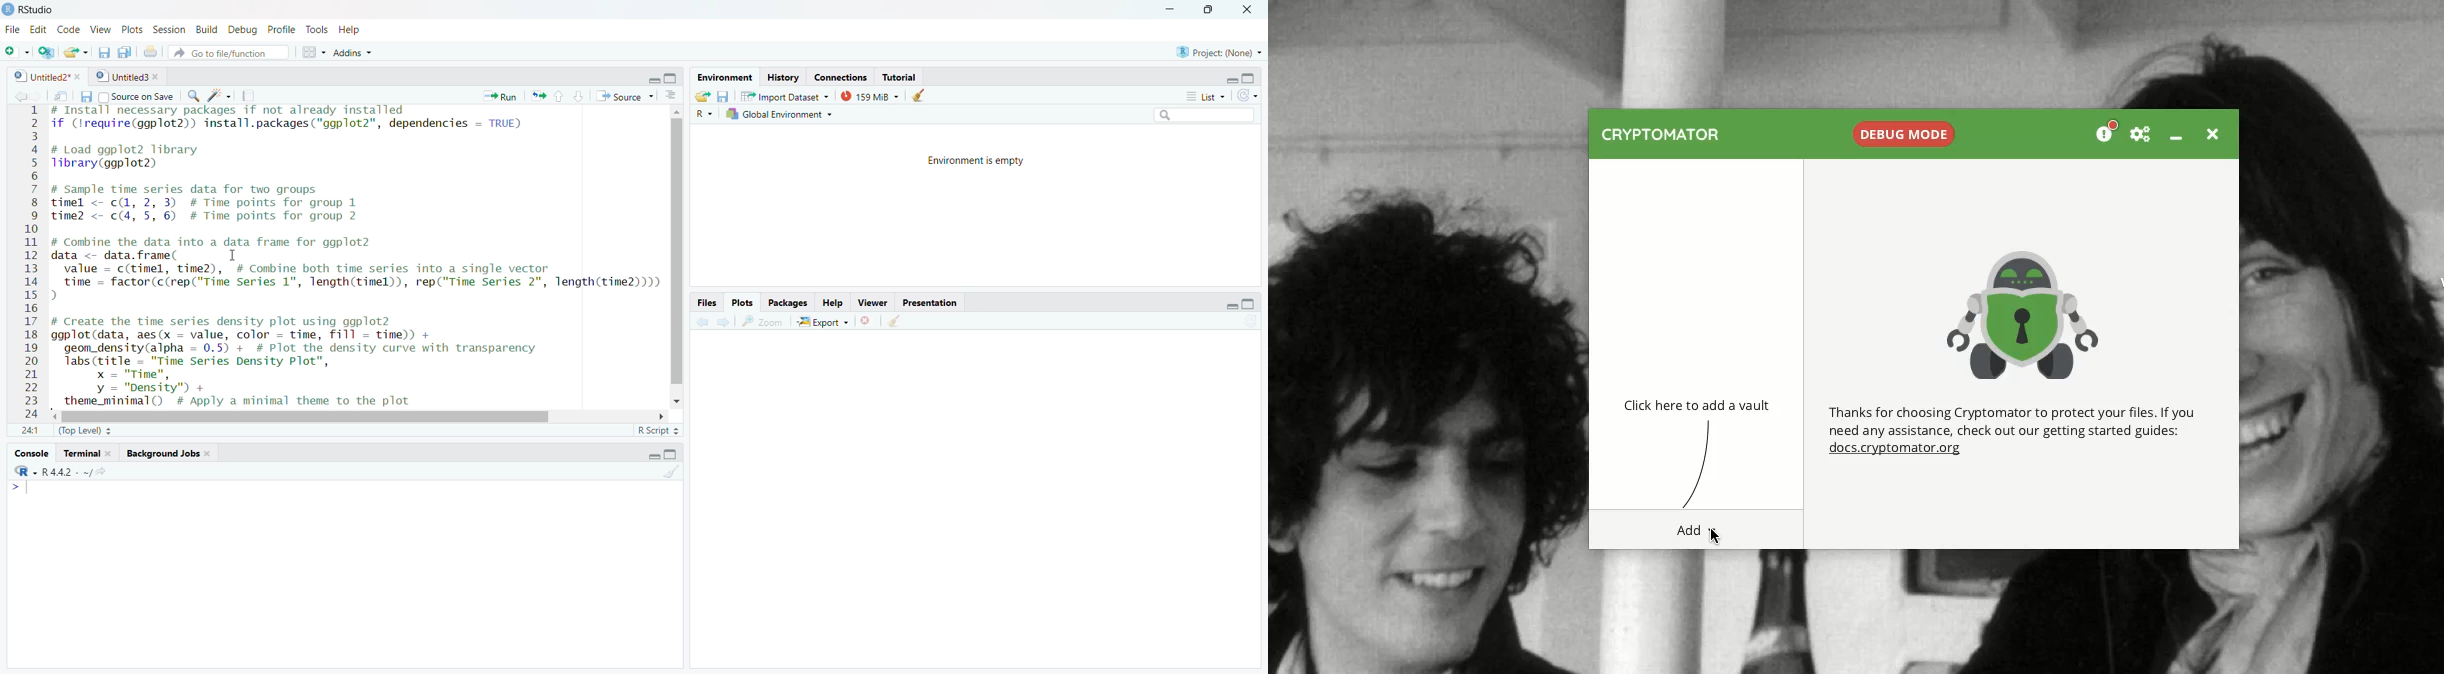  What do you see at coordinates (230, 53) in the screenshot?
I see `Go to file/function` at bounding box center [230, 53].